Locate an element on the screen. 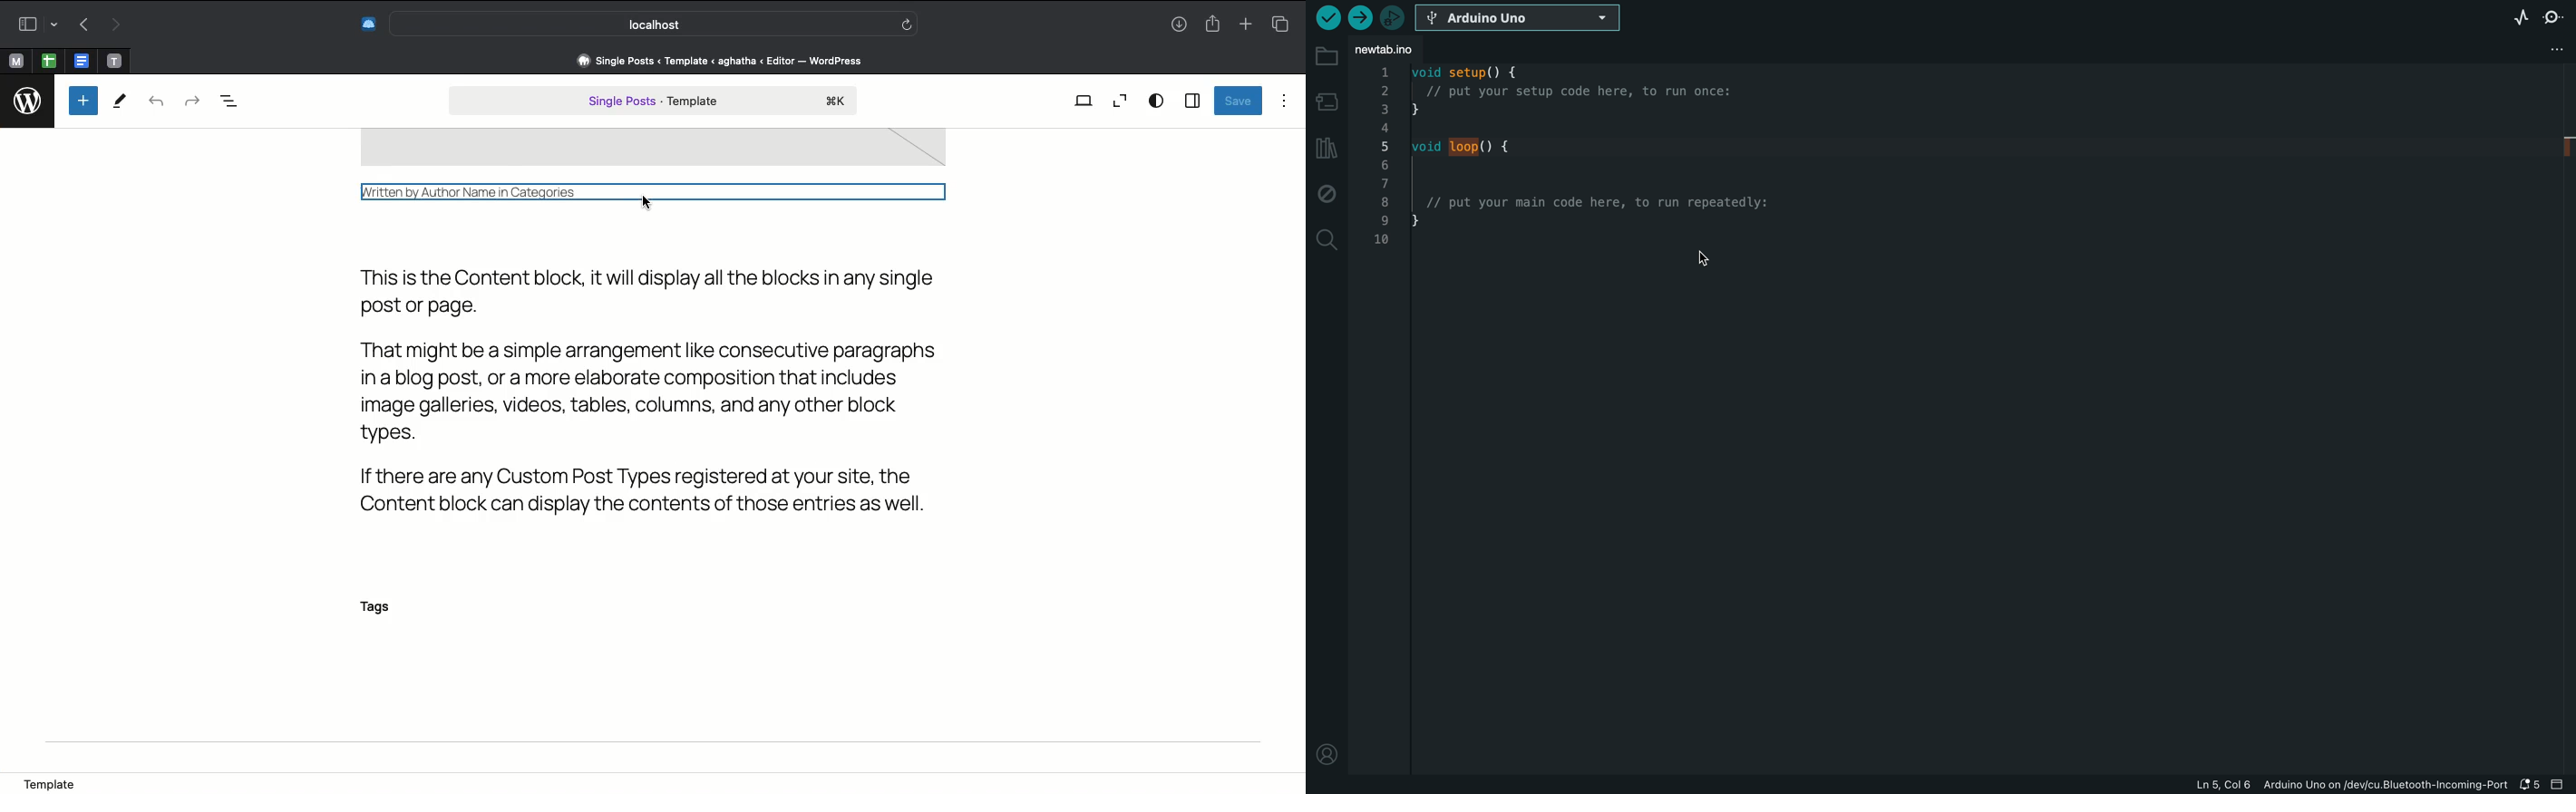 This screenshot has width=2576, height=812. Save is located at coordinates (1237, 101).